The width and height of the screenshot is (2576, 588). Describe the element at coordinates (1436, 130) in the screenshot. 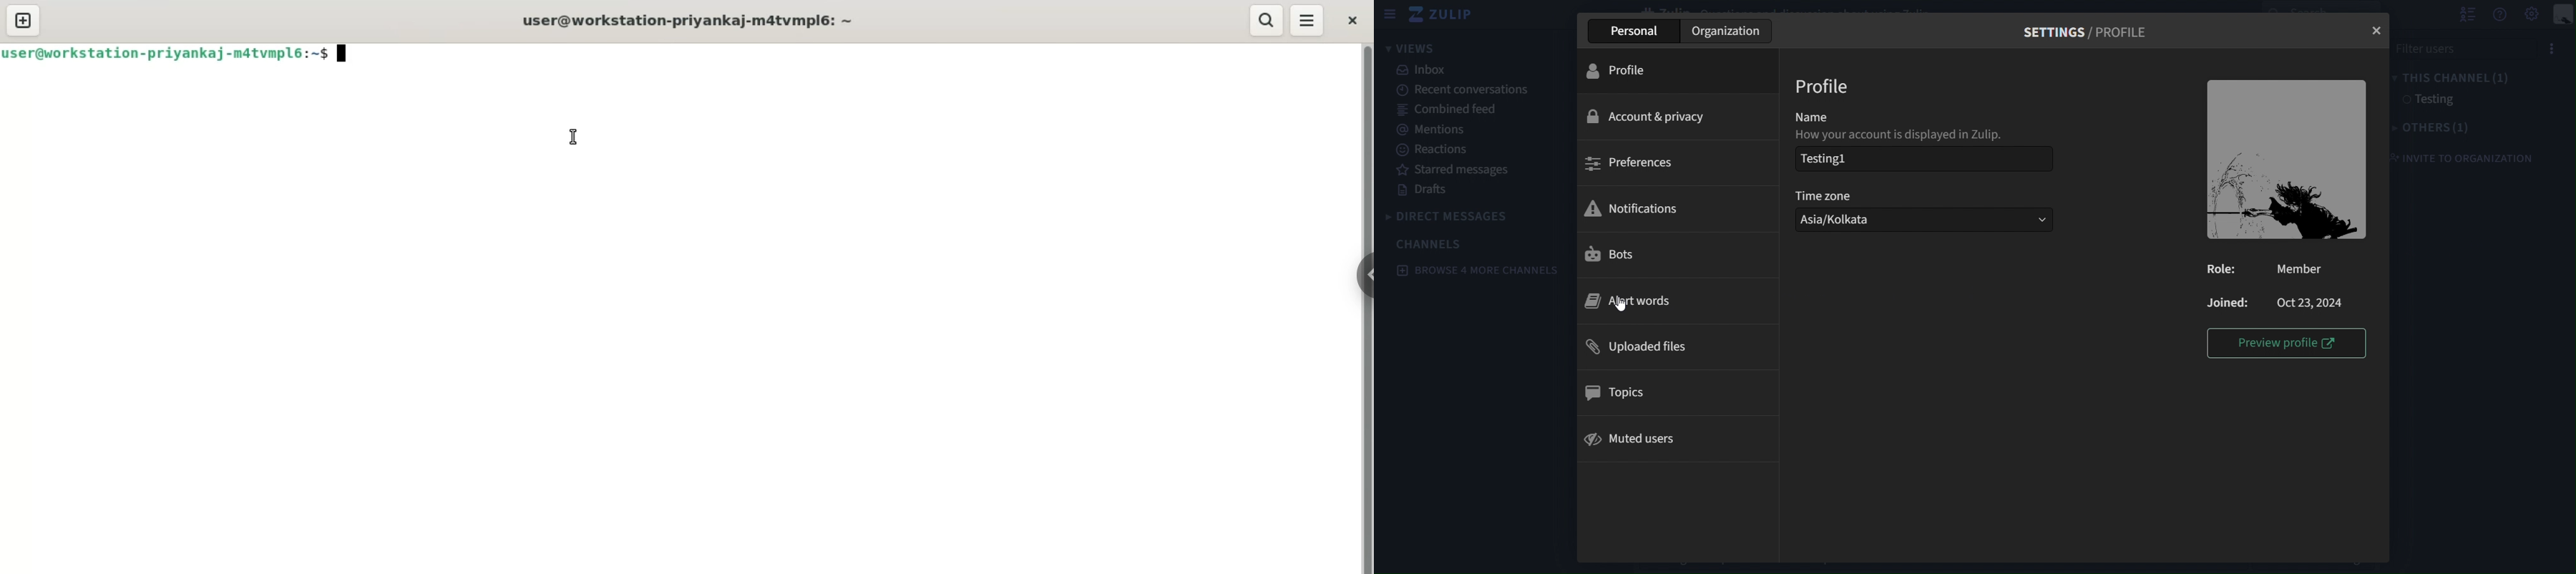

I see `mentions` at that location.